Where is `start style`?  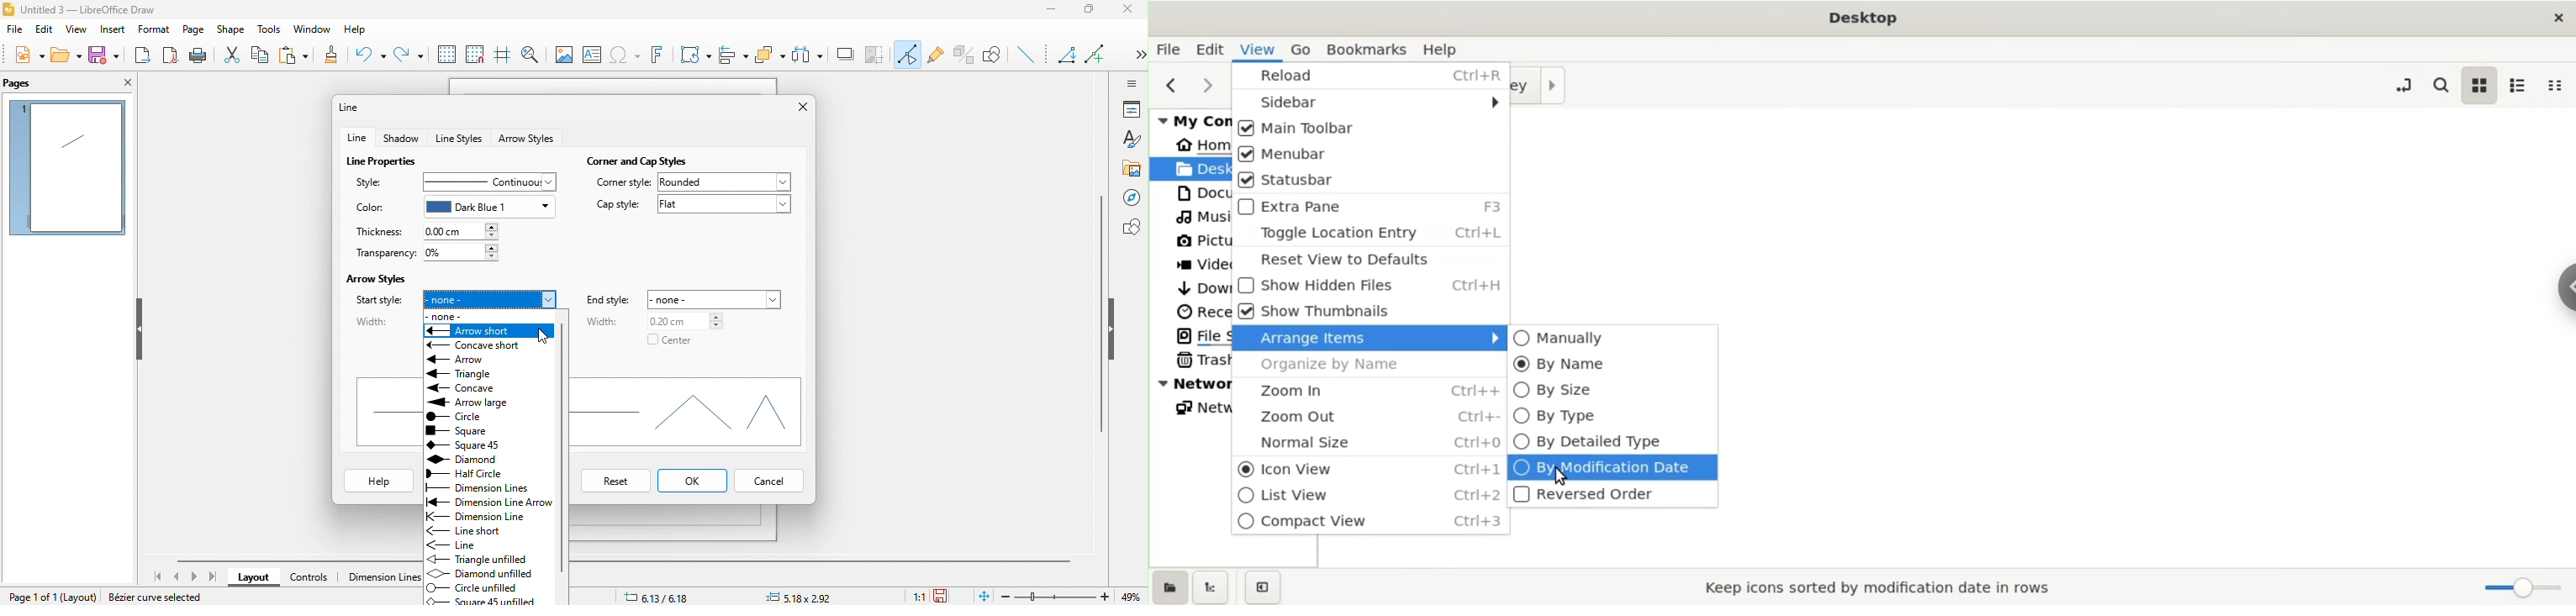
start style is located at coordinates (378, 301).